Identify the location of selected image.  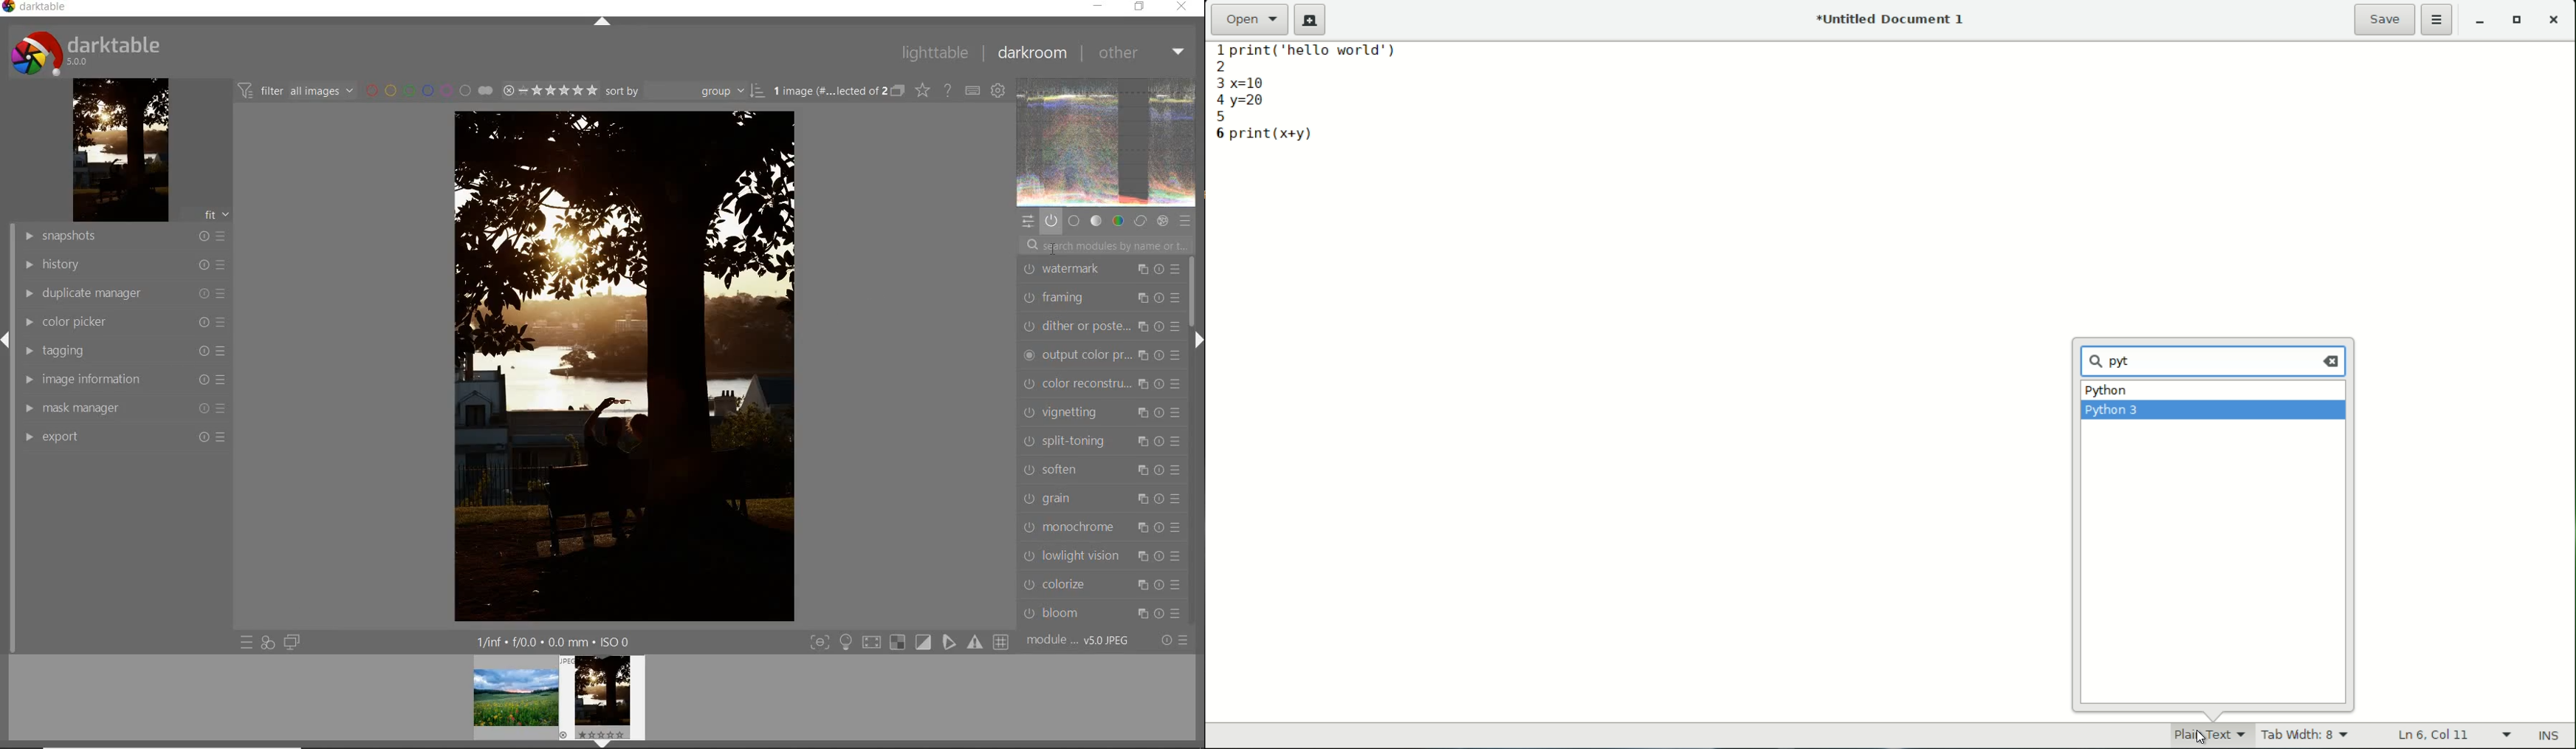
(609, 367).